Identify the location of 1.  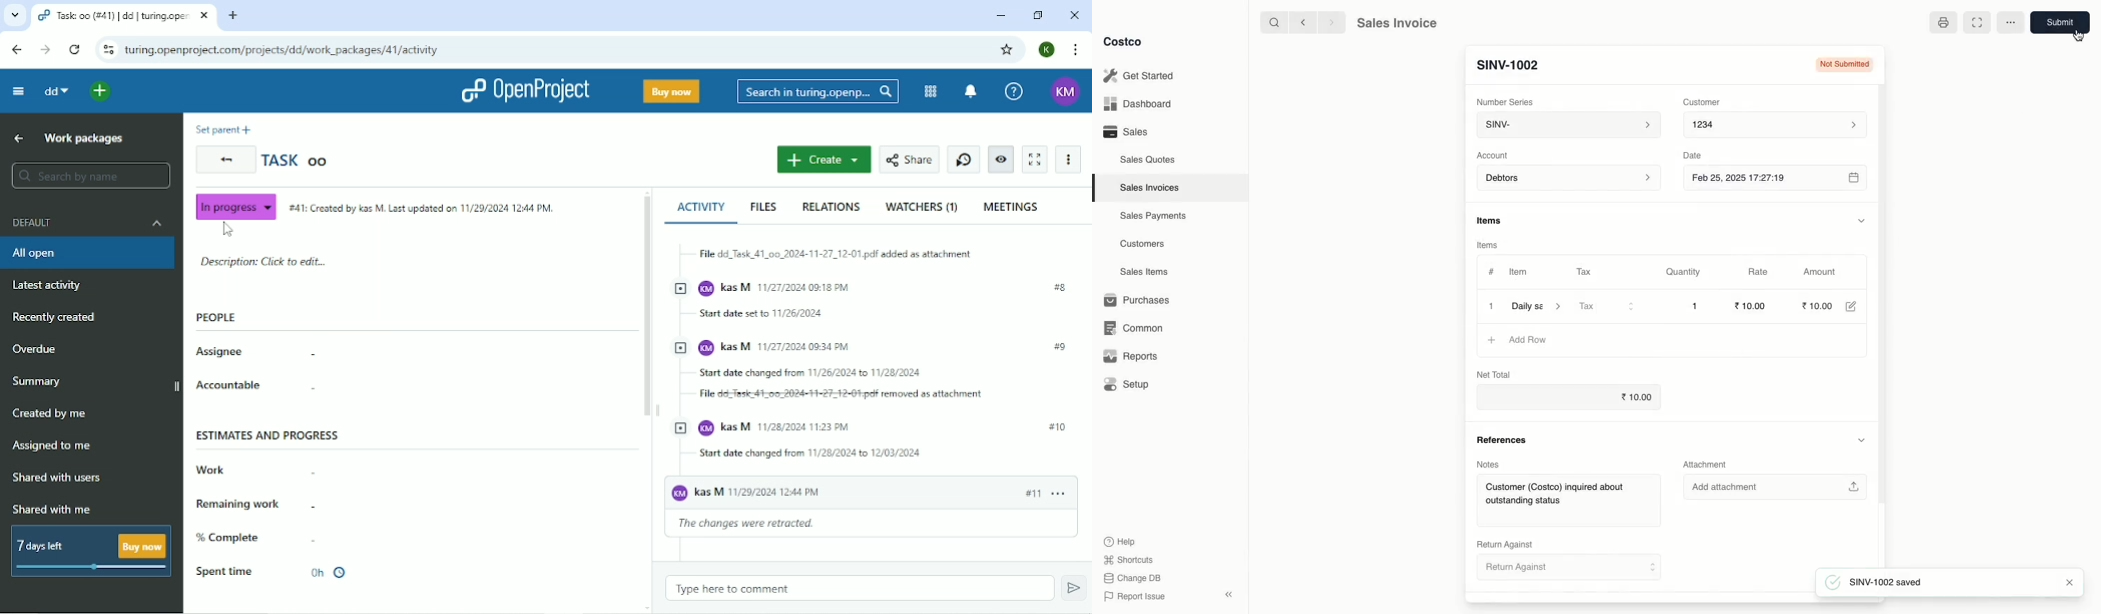
(1492, 306).